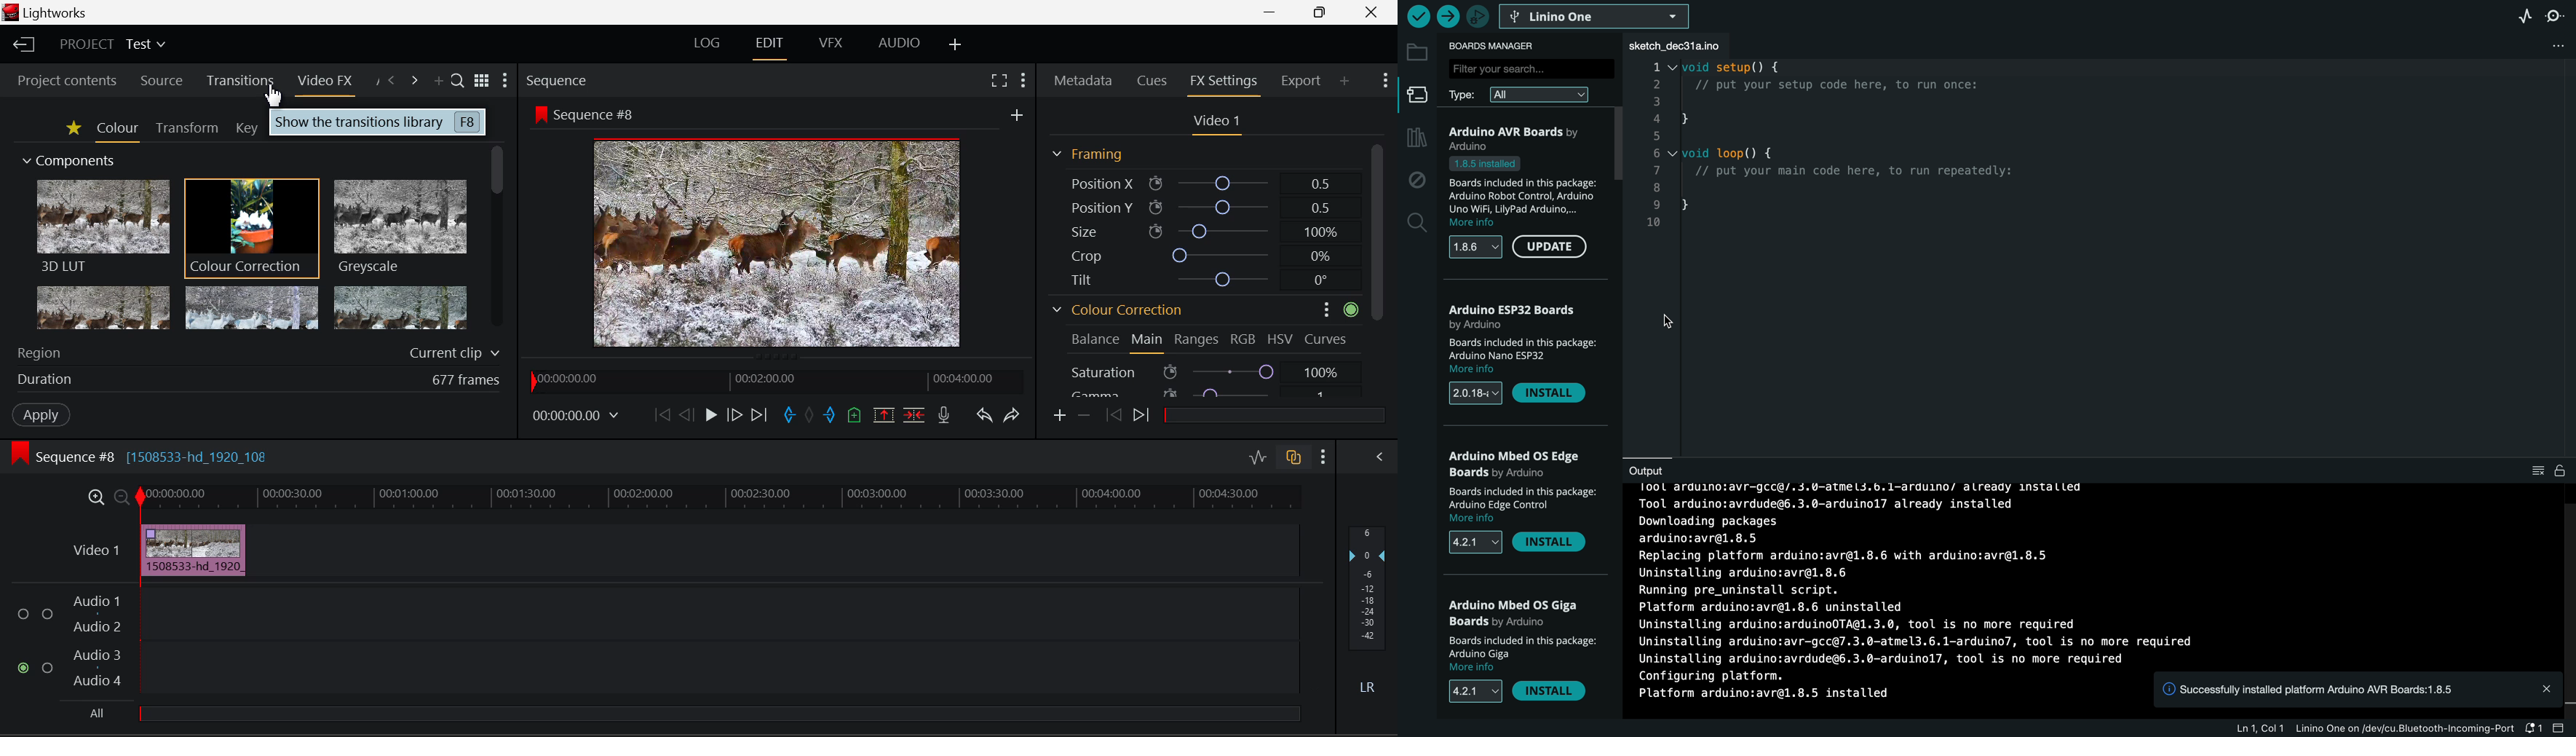  Describe the element at coordinates (1497, 46) in the screenshot. I see `board manager` at that location.